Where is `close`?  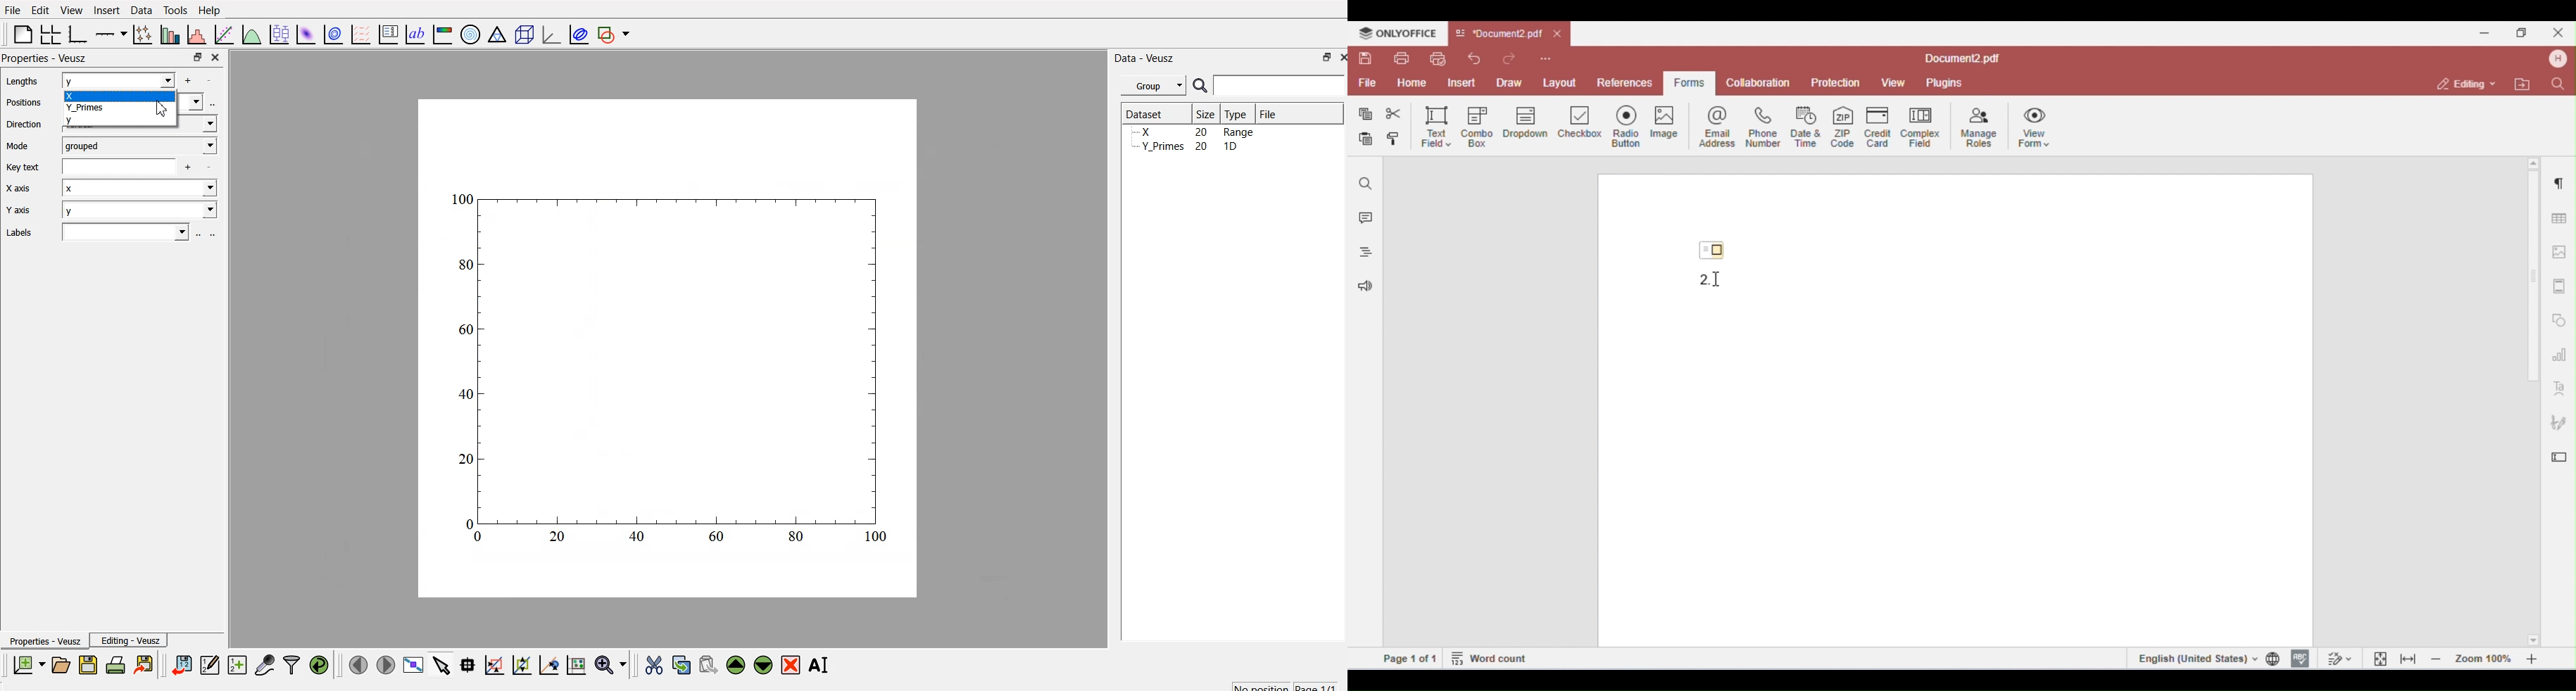
close is located at coordinates (214, 56).